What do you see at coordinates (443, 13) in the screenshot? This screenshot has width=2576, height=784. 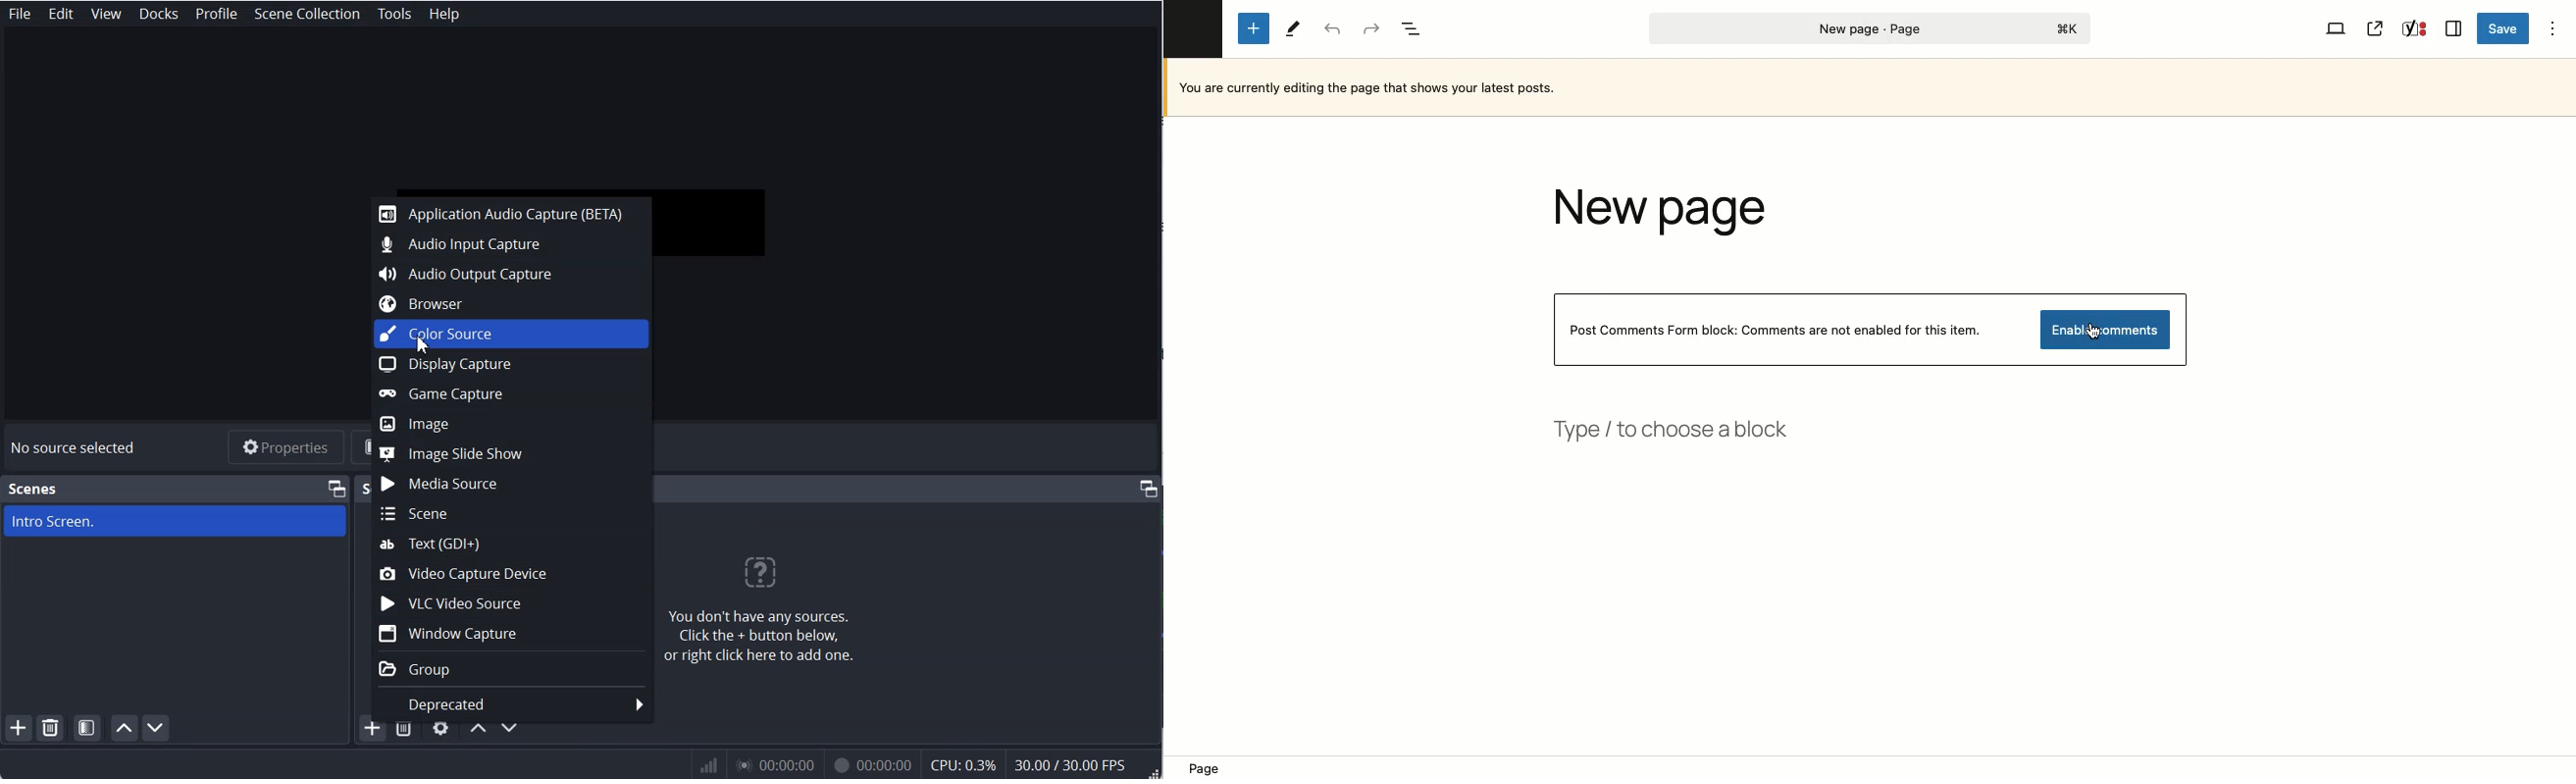 I see `Help` at bounding box center [443, 13].